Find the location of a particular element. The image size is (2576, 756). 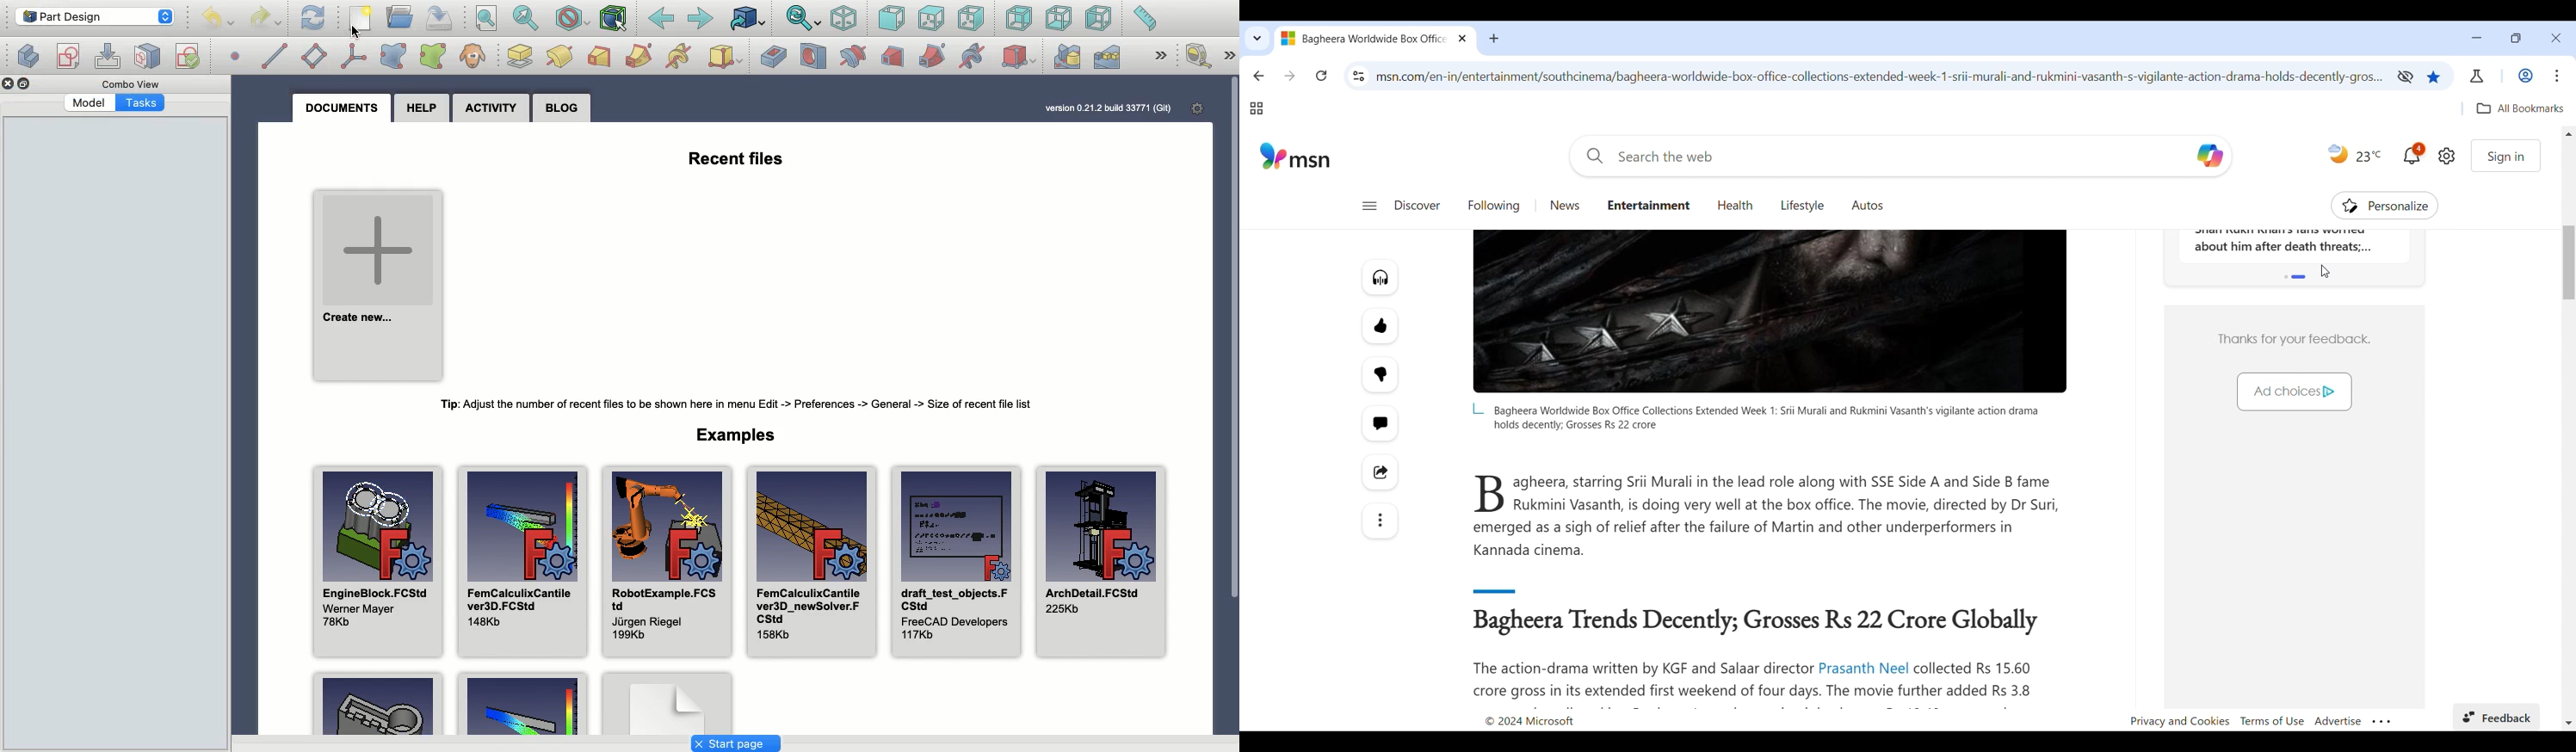

Undo is located at coordinates (220, 21).